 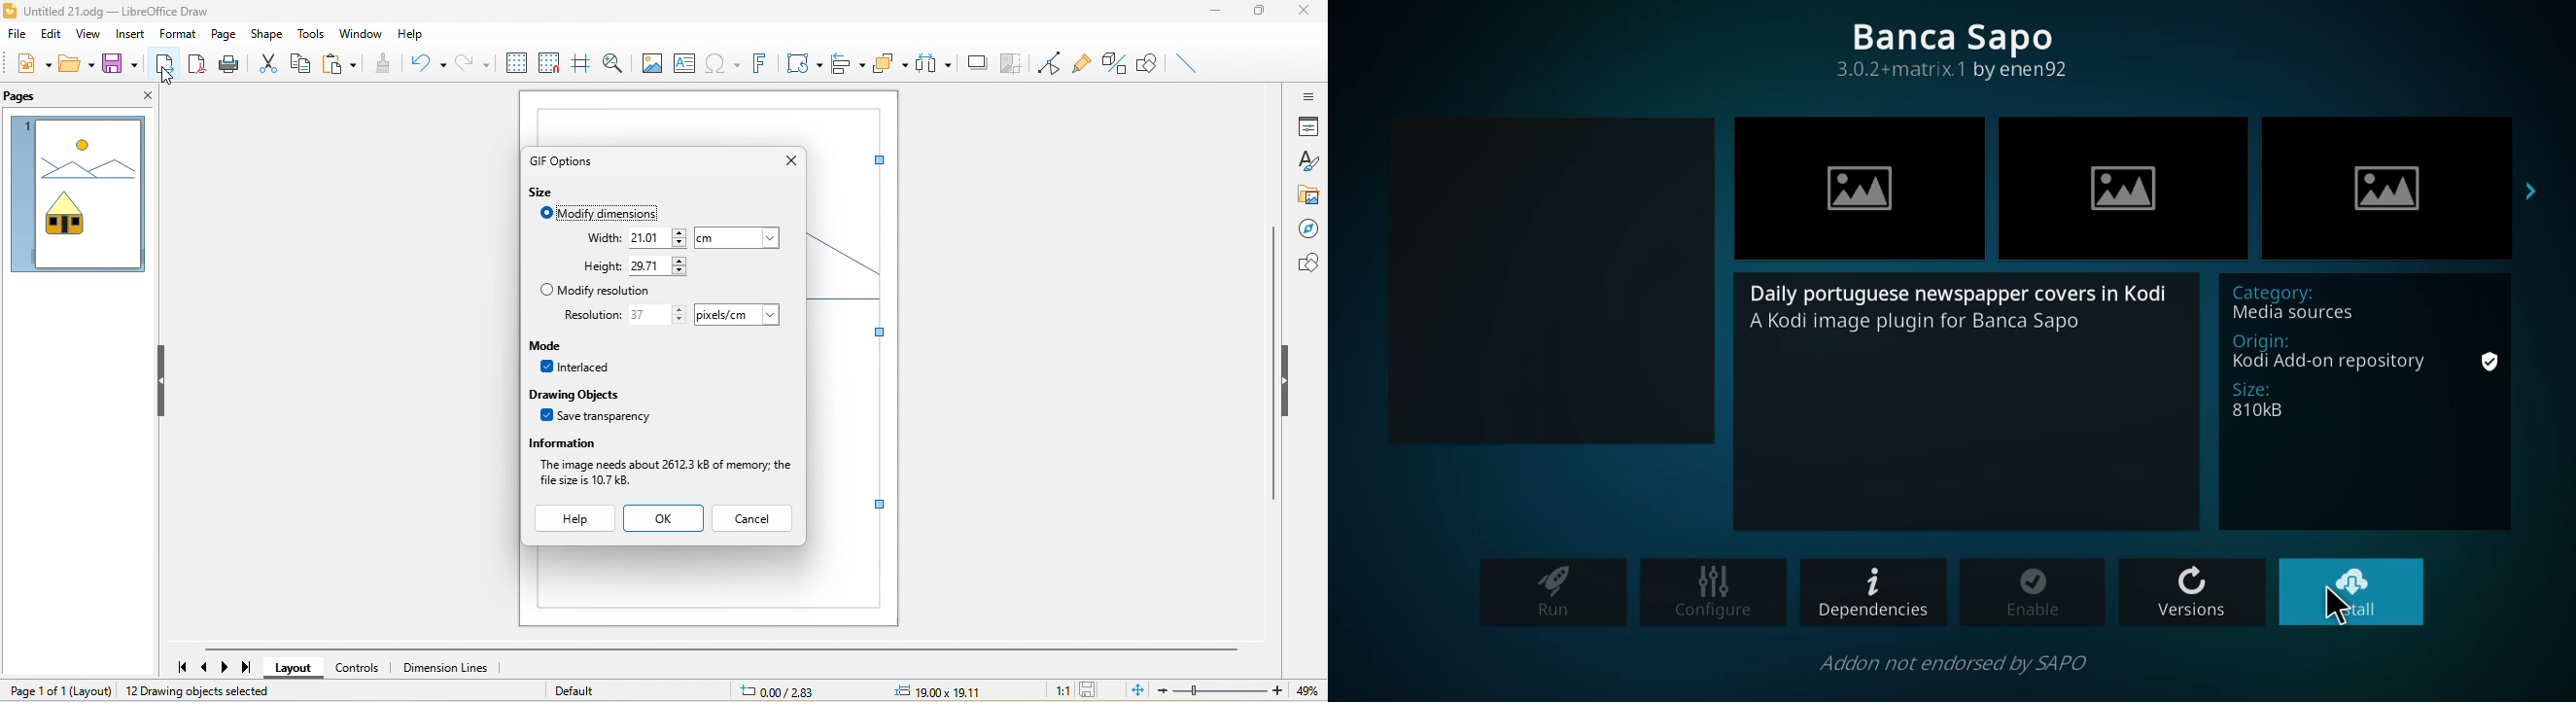 What do you see at coordinates (850, 62) in the screenshot?
I see `align objects` at bounding box center [850, 62].